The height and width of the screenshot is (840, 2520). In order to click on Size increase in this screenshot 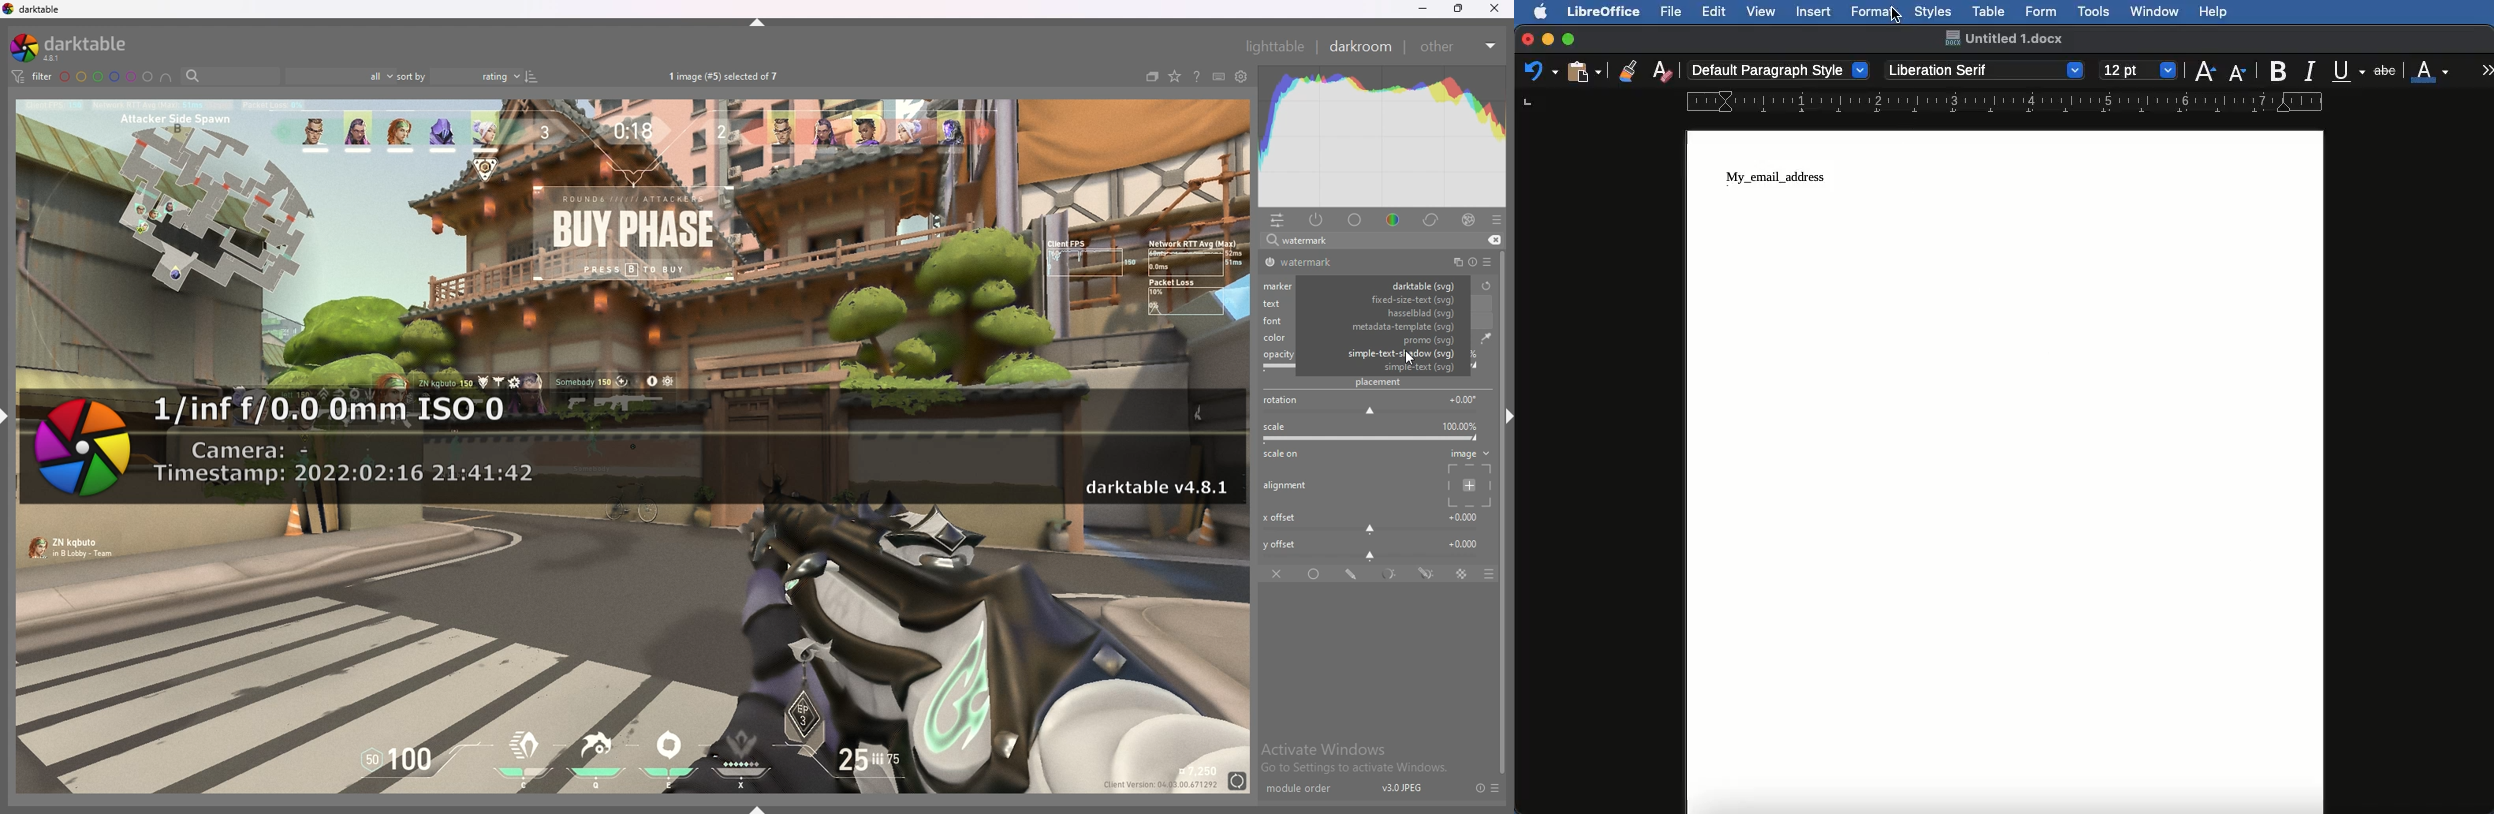, I will do `click(2204, 69)`.